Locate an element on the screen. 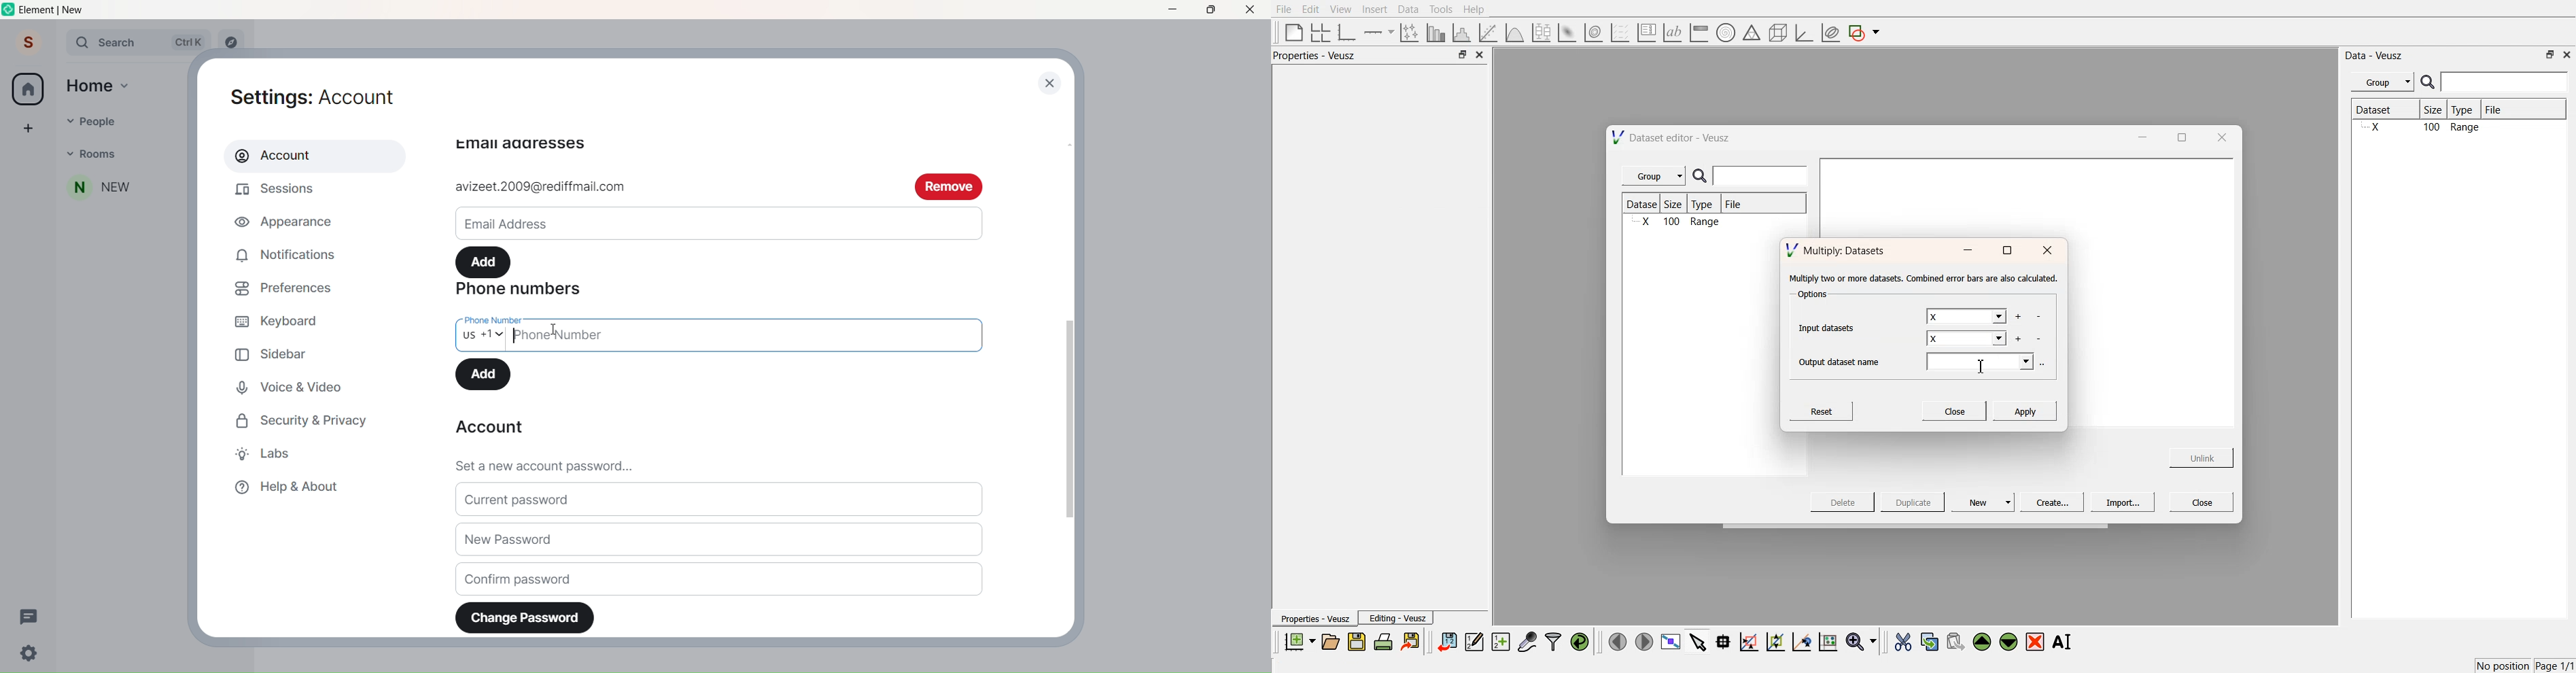 Image resolution: width=2576 pixels, height=700 pixels. Expand is located at coordinates (56, 44).